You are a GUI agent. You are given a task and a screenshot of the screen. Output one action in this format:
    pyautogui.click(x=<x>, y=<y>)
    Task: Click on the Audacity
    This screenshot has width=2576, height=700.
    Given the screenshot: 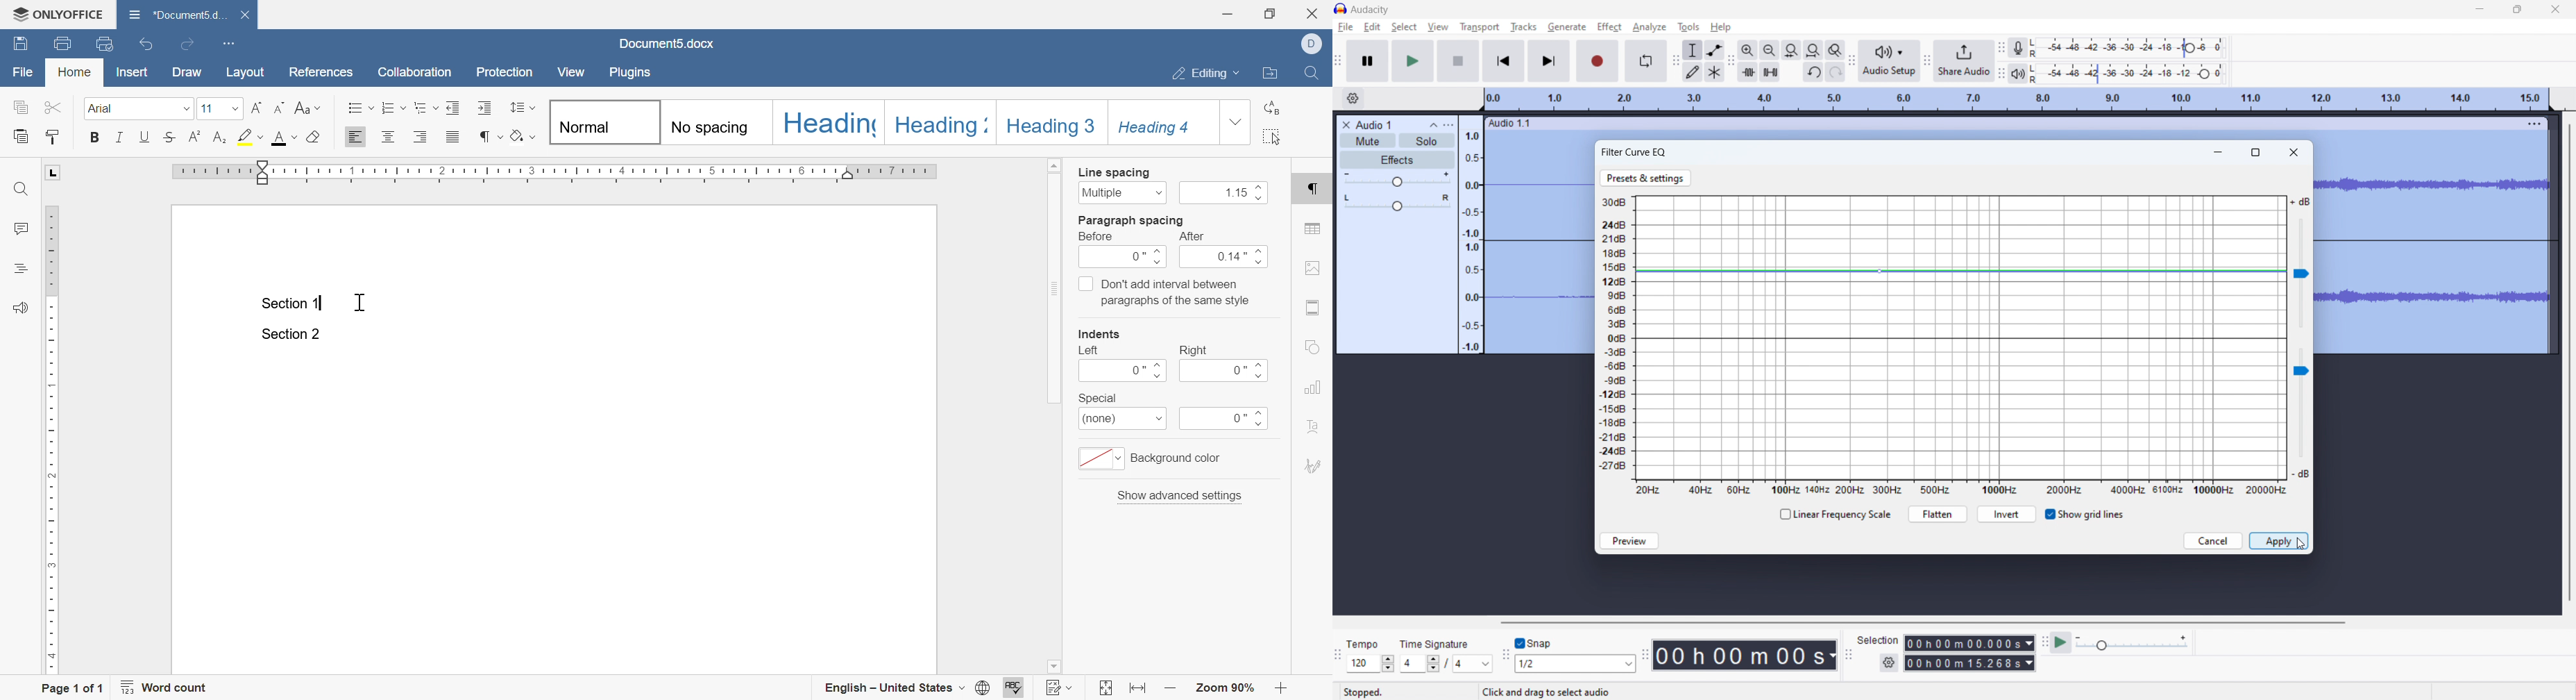 What is the action you would take?
    pyautogui.click(x=1371, y=10)
    